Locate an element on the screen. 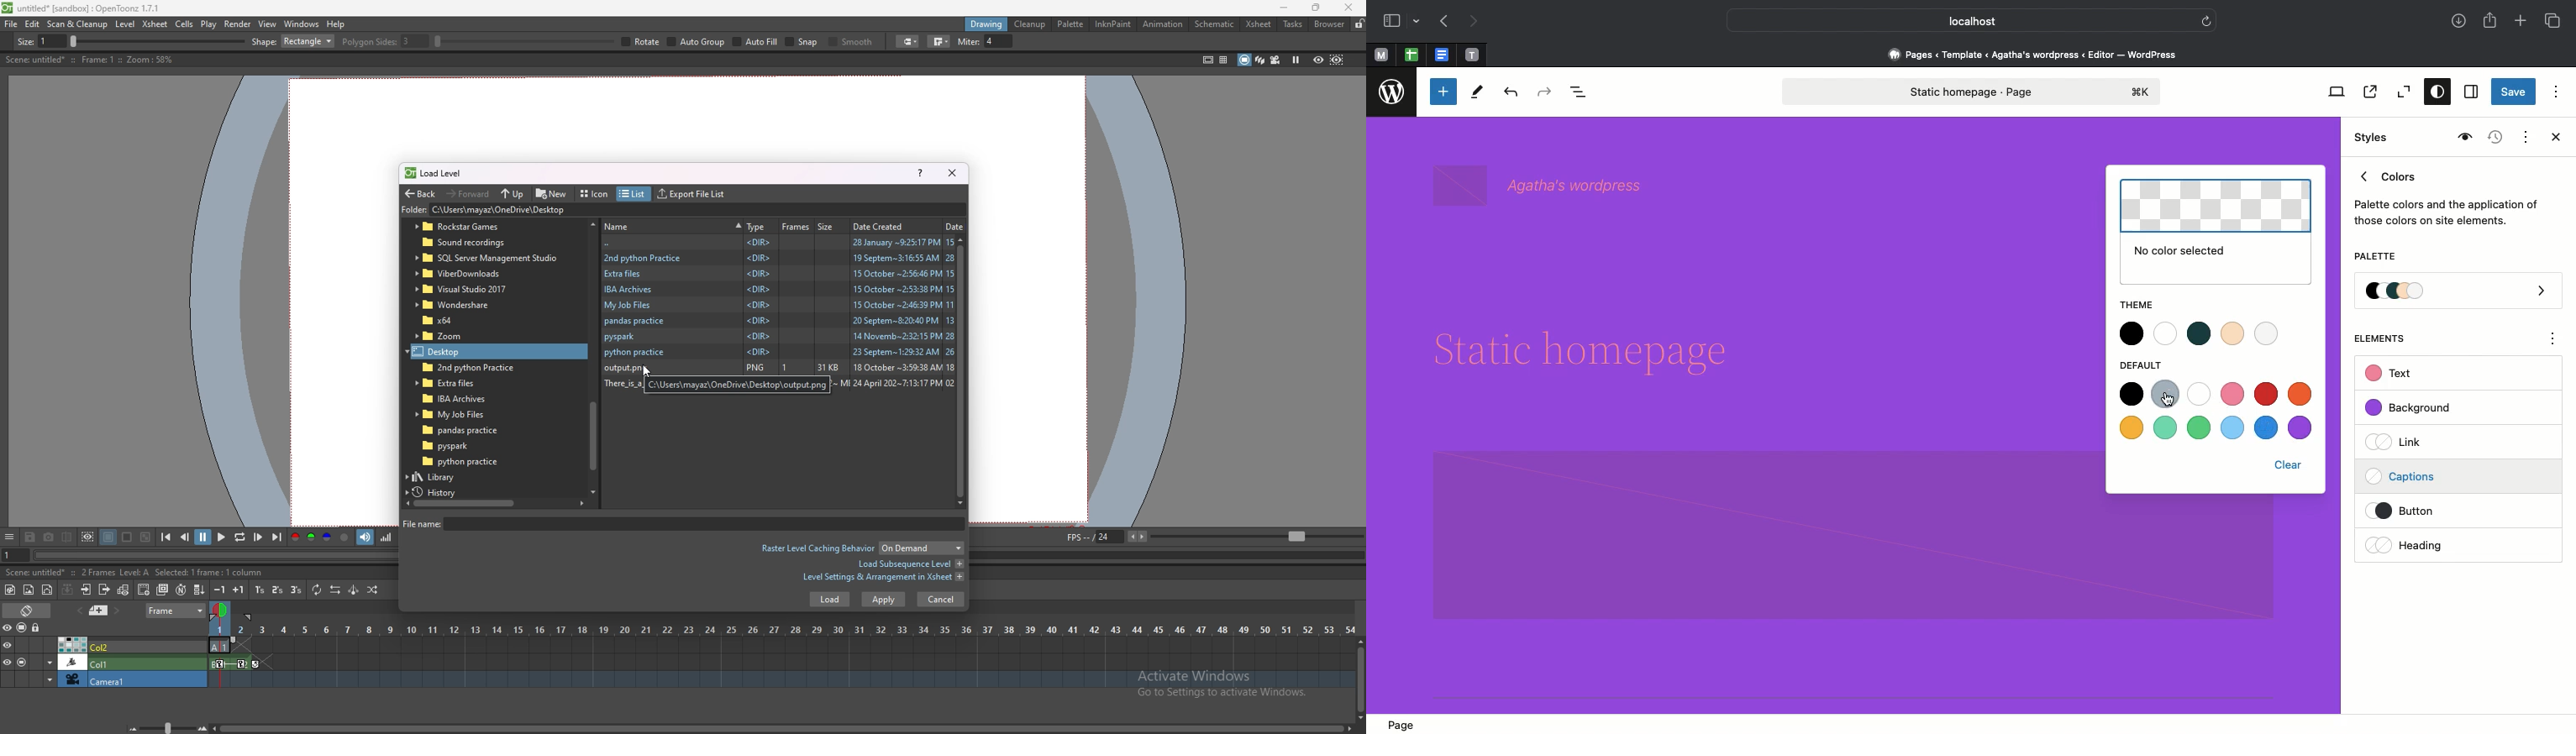 The height and width of the screenshot is (756, 2576). Settings is located at coordinates (2469, 92).